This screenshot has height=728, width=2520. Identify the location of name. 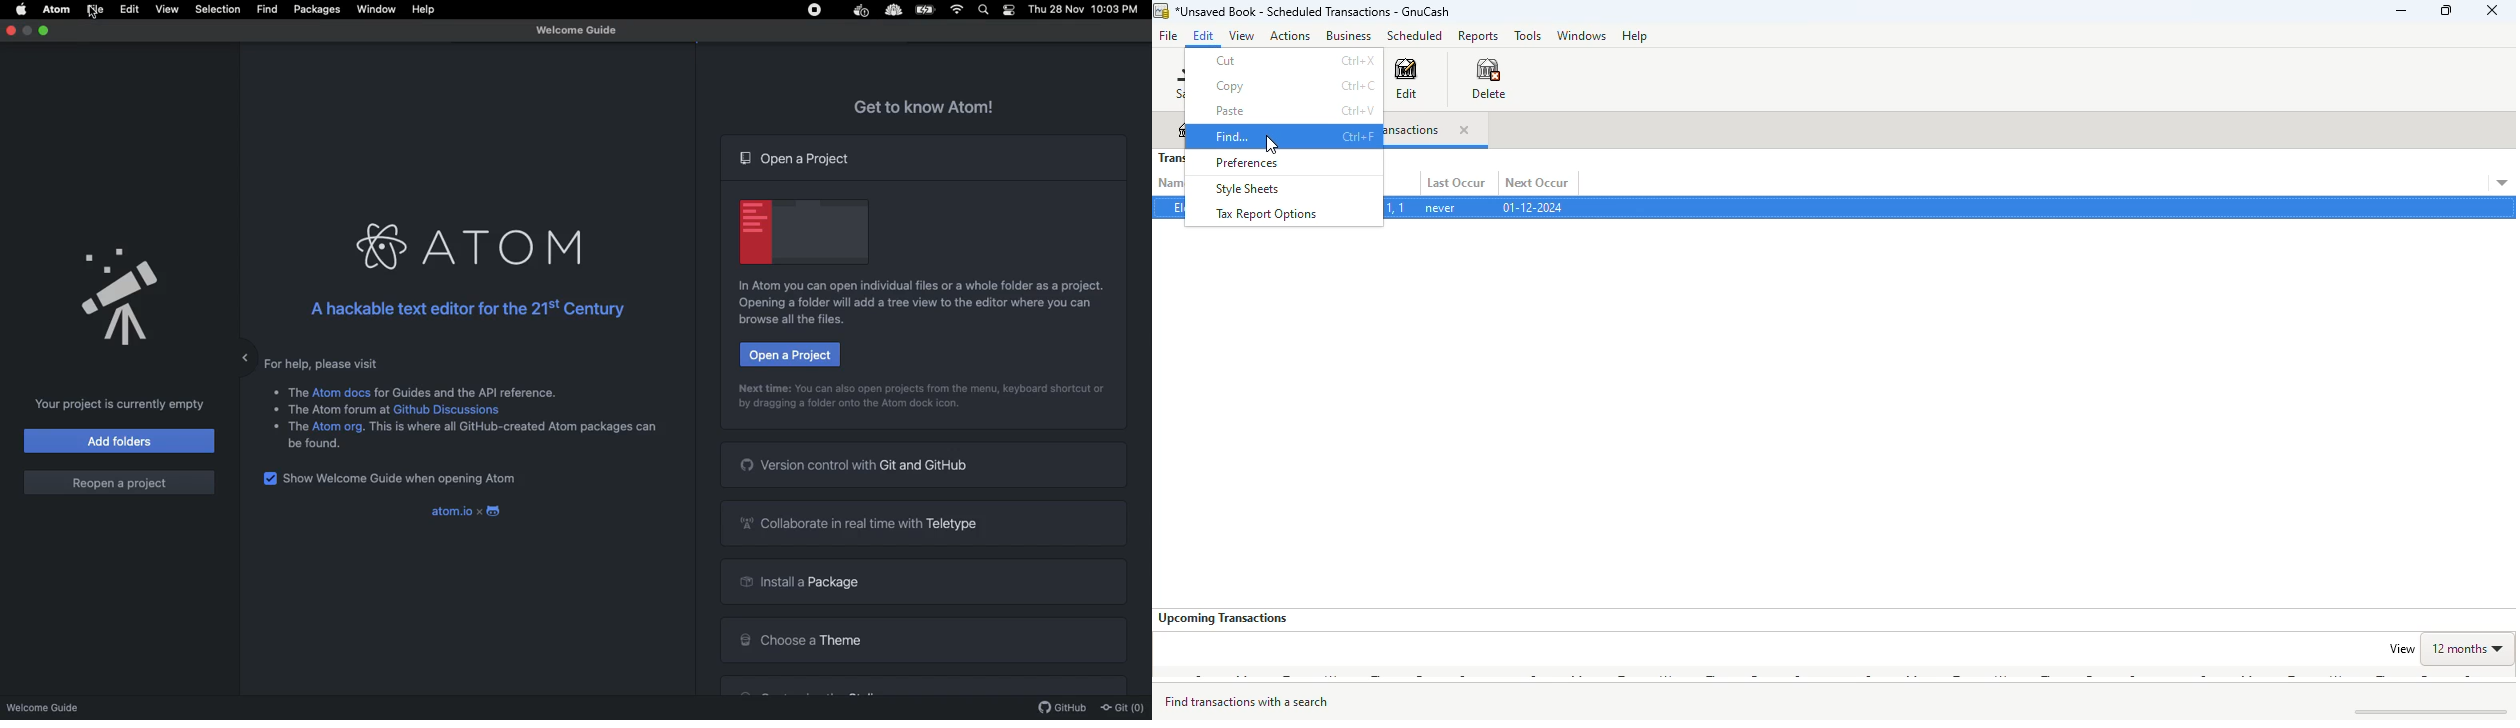
(1168, 184).